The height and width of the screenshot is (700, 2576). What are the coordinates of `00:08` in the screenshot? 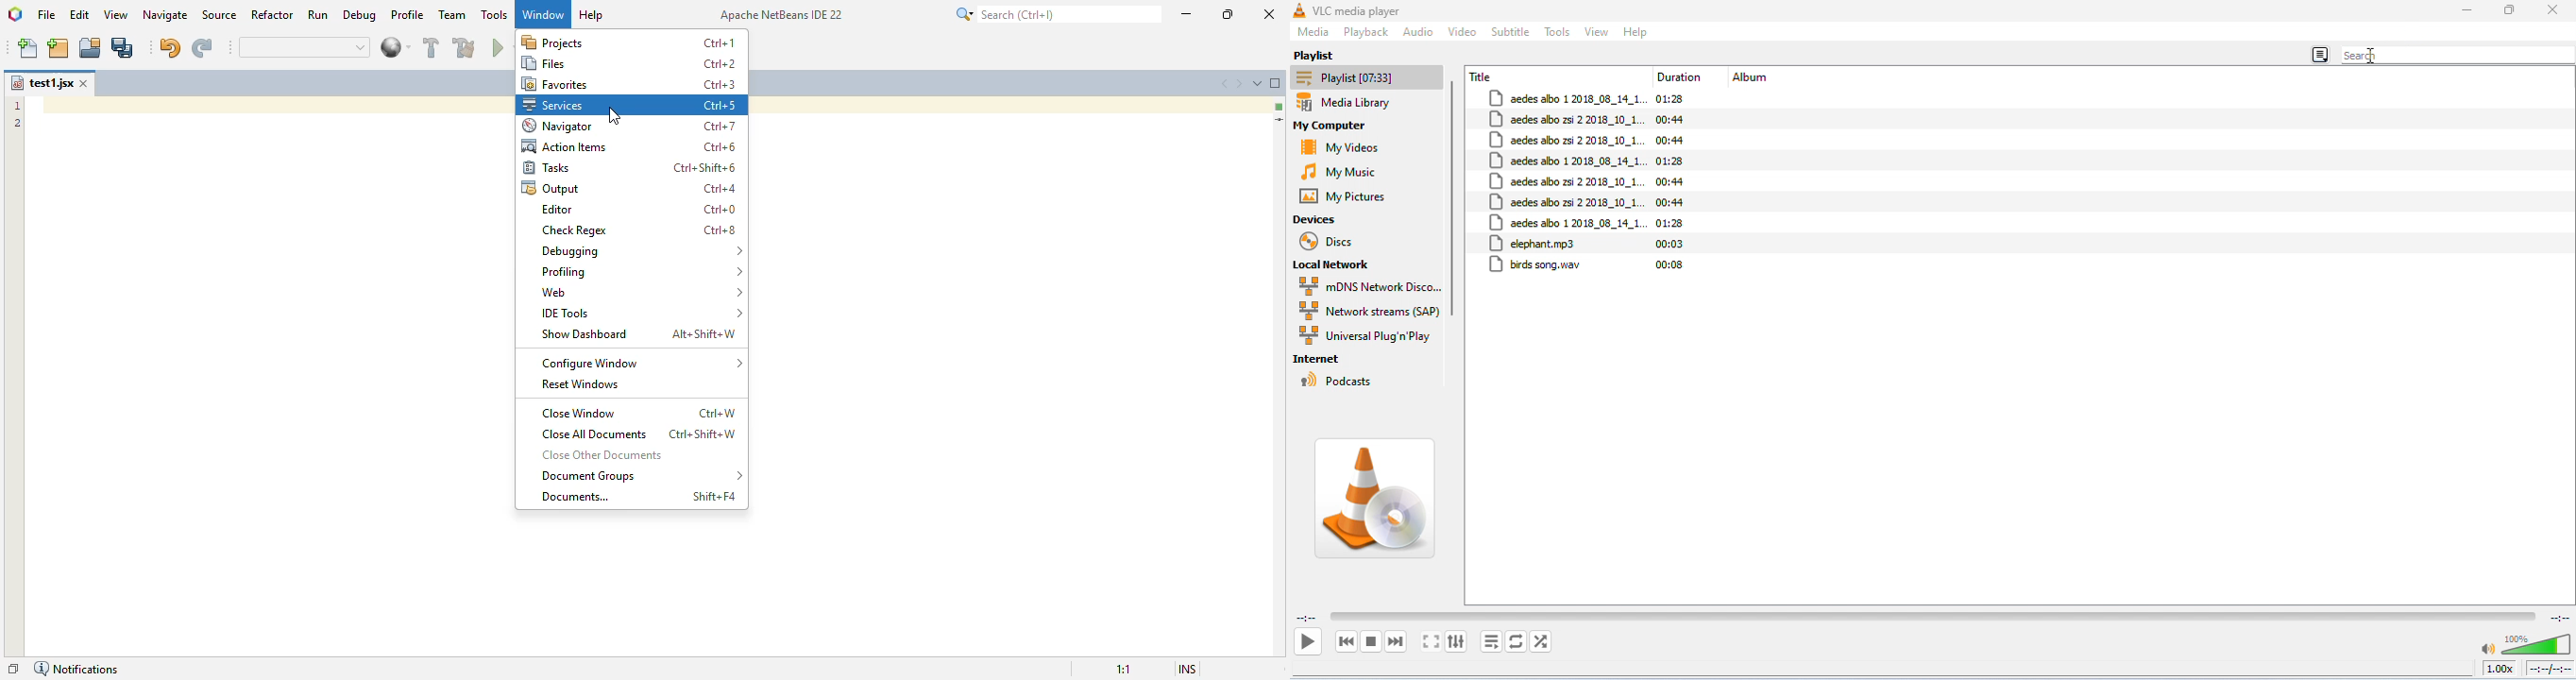 It's located at (1669, 265).